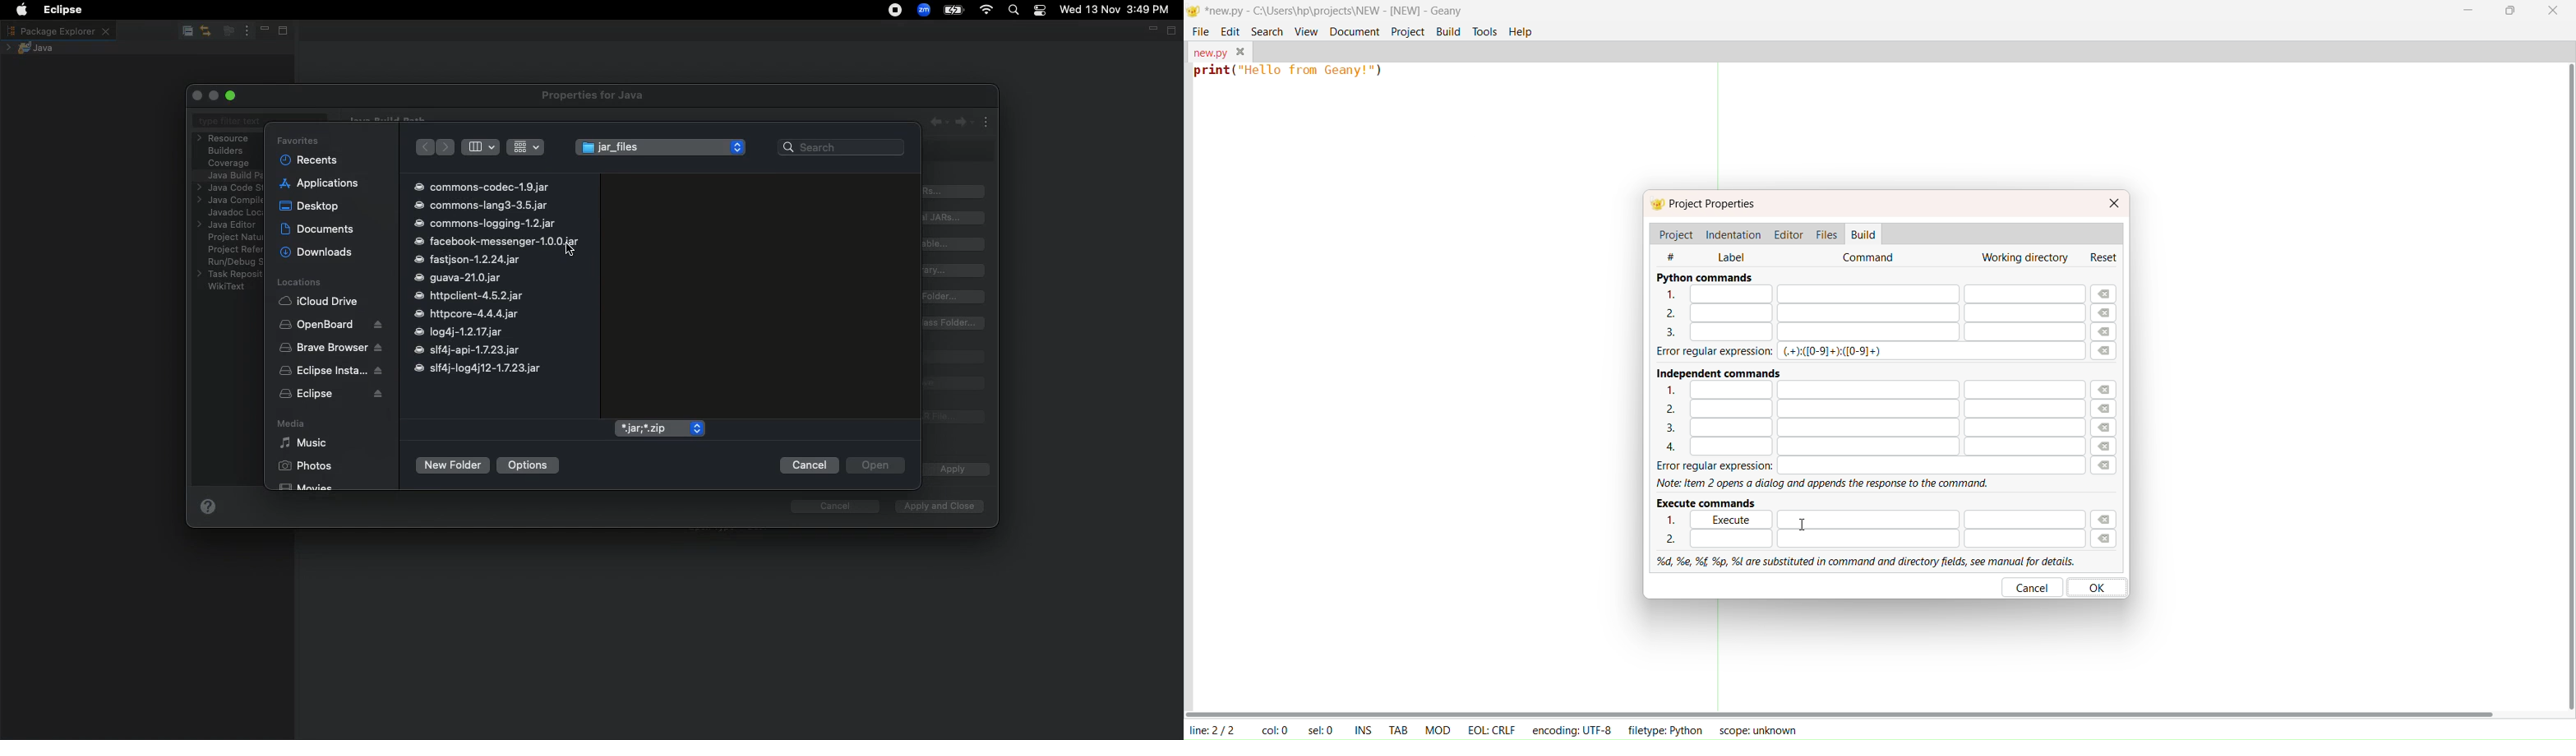  I want to click on Link with editor, so click(206, 30).